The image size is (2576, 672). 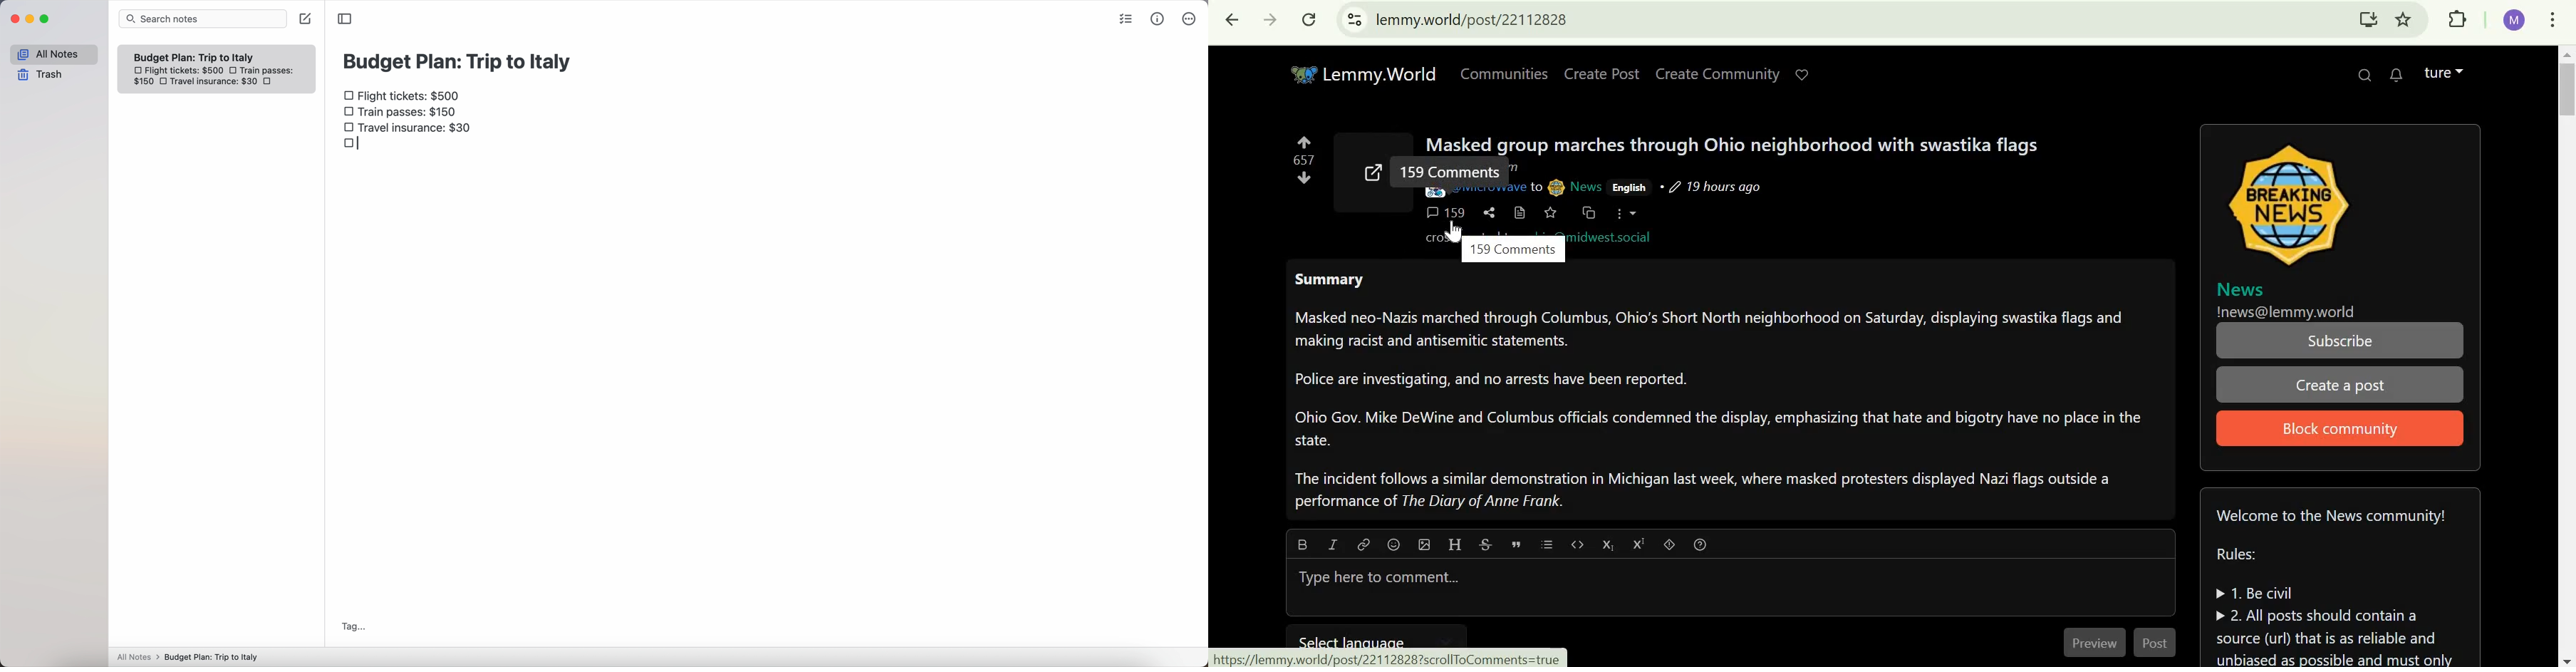 What do you see at coordinates (1158, 20) in the screenshot?
I see `metrics` at bounding box center [1158, 20].